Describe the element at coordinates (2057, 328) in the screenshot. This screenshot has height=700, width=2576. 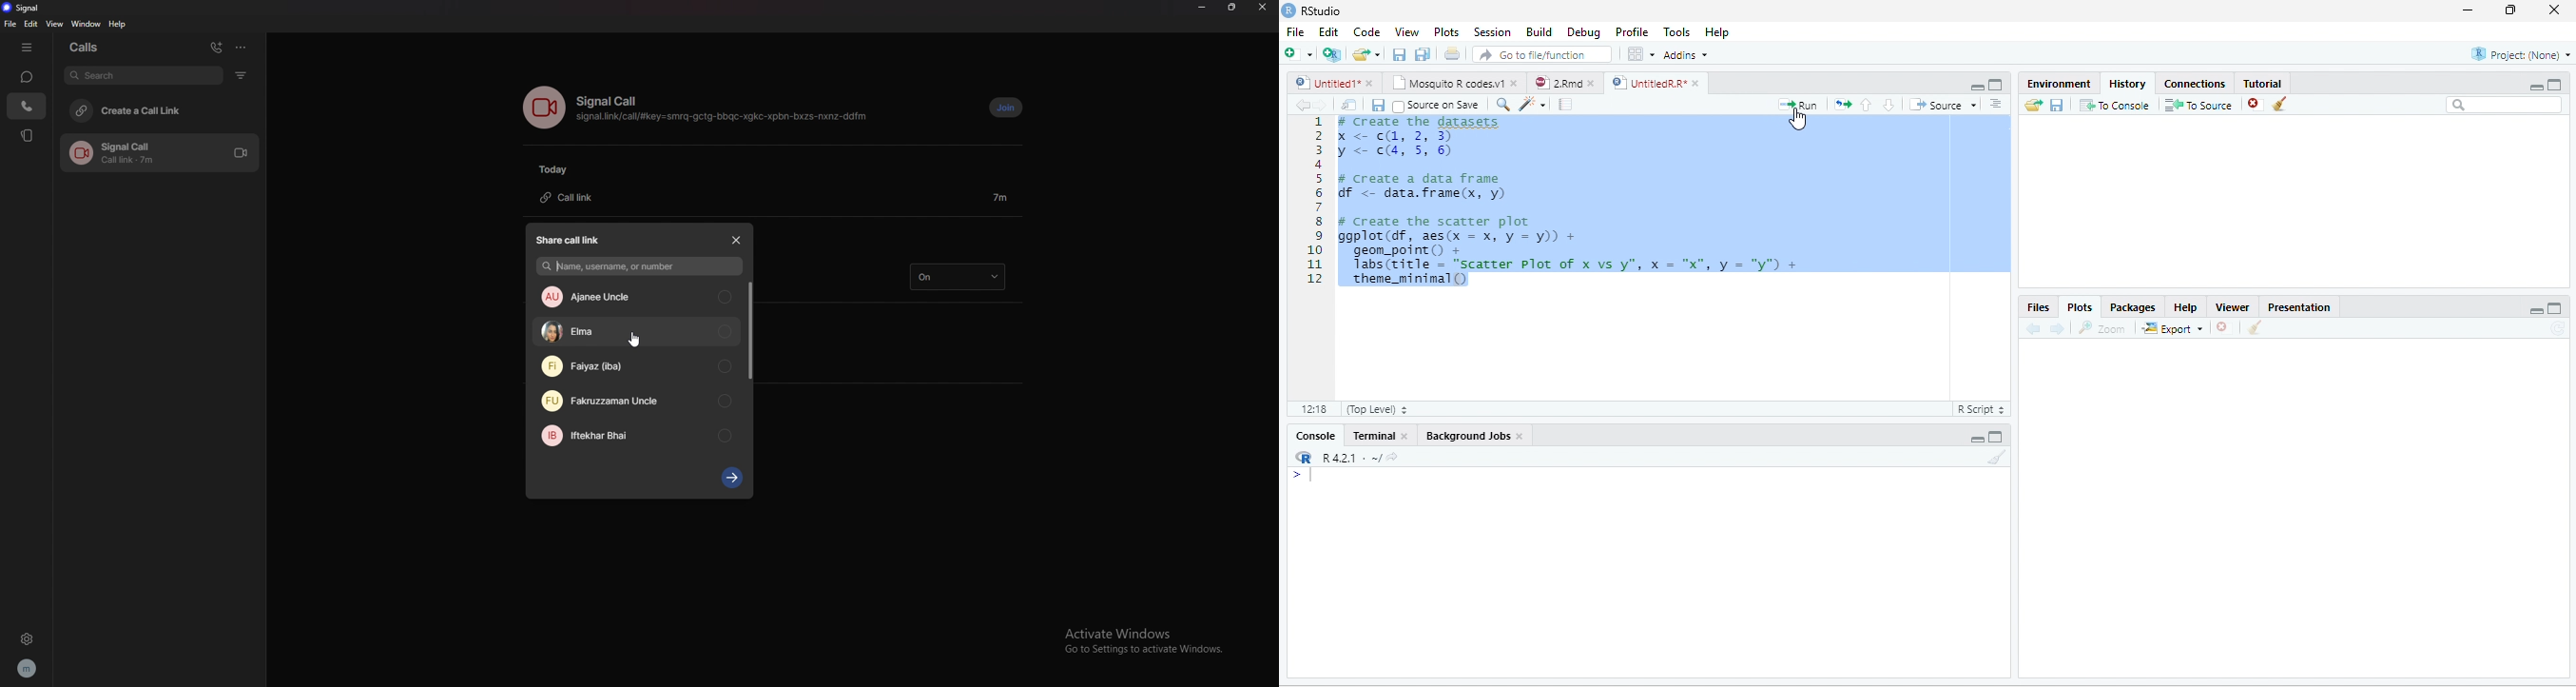
I see `Next plot` at that location.